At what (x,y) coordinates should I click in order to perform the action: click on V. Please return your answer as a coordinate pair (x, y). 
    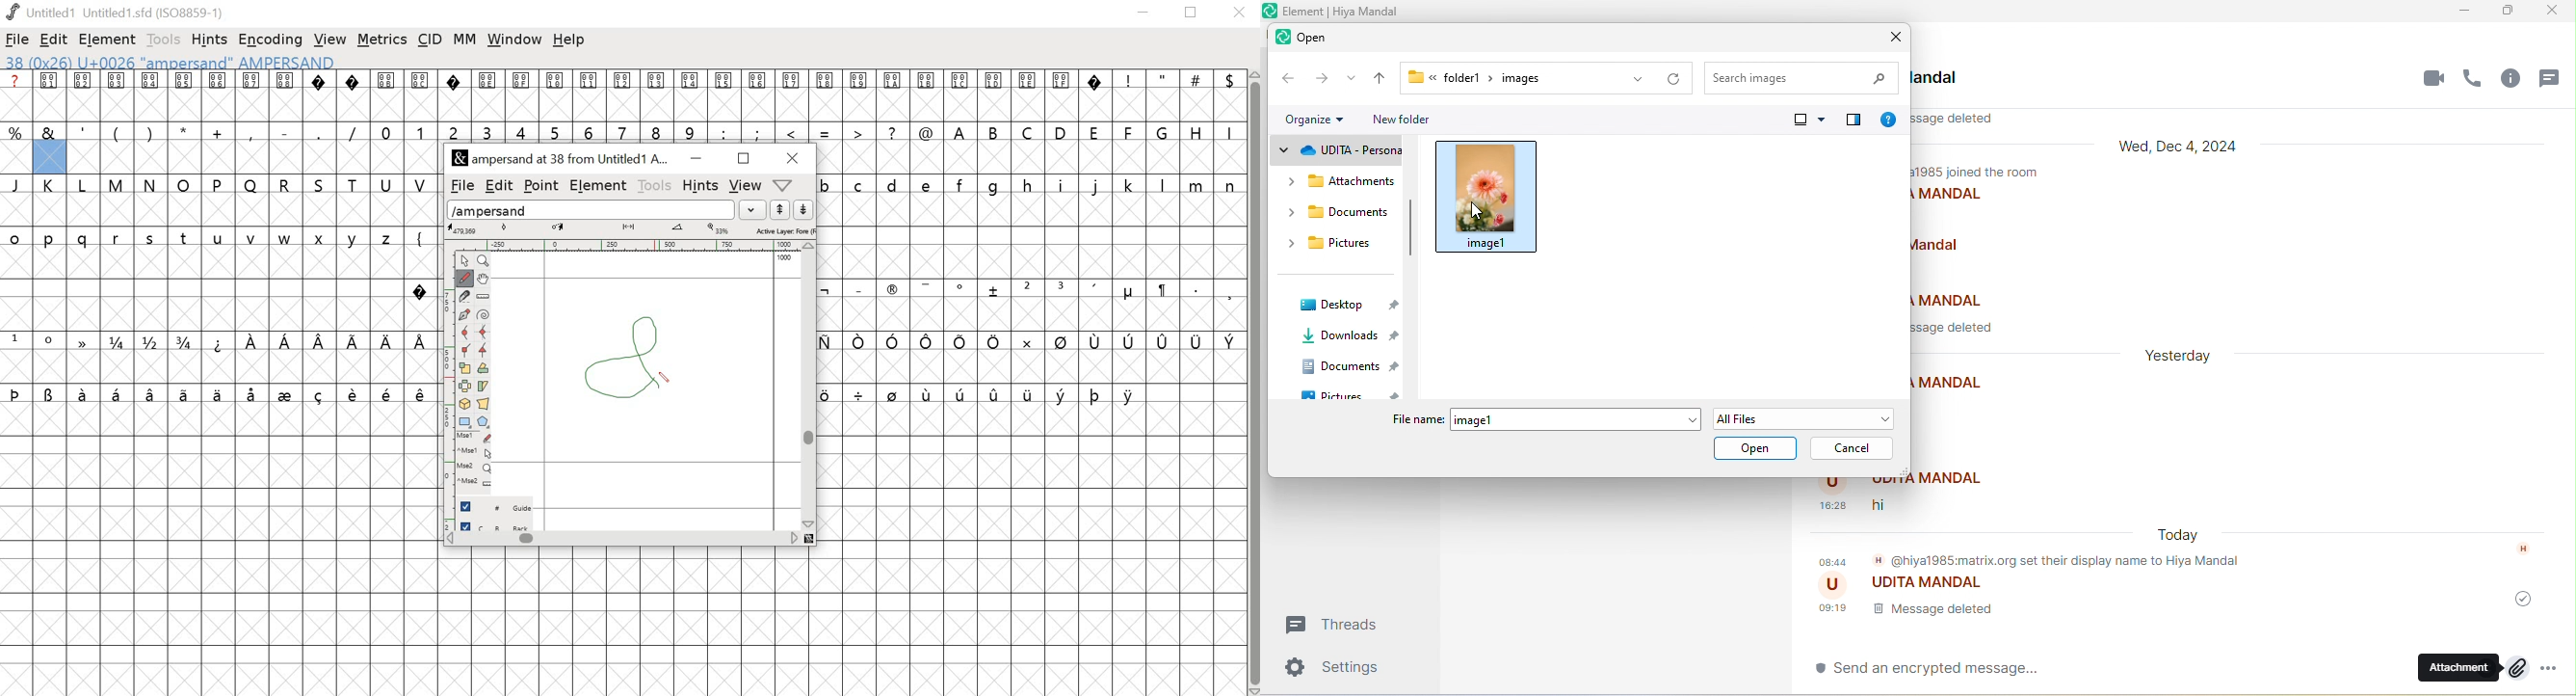
    Looking at the image, I should click on (421, 183).